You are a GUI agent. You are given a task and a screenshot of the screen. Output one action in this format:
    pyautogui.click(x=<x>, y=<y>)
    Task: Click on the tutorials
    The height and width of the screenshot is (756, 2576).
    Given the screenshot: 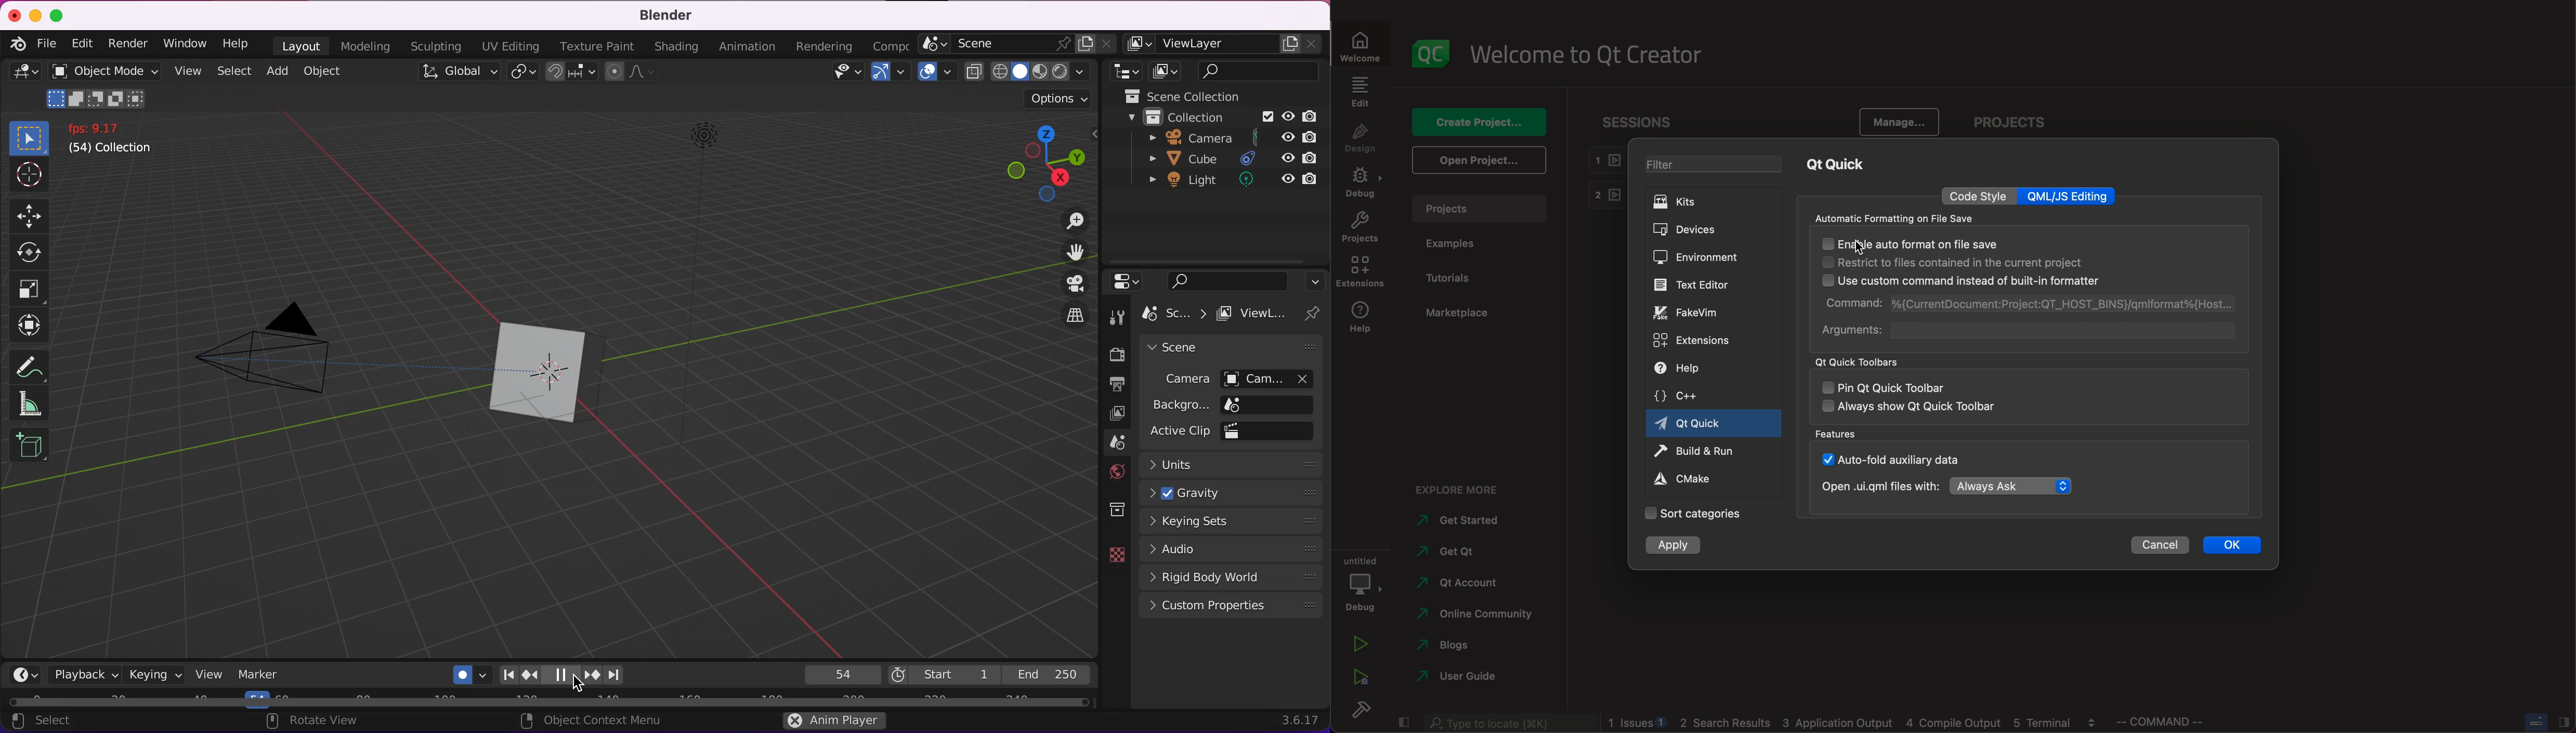 What is the action you would take?
    pyautogui.click(x=1452, y=276)
    